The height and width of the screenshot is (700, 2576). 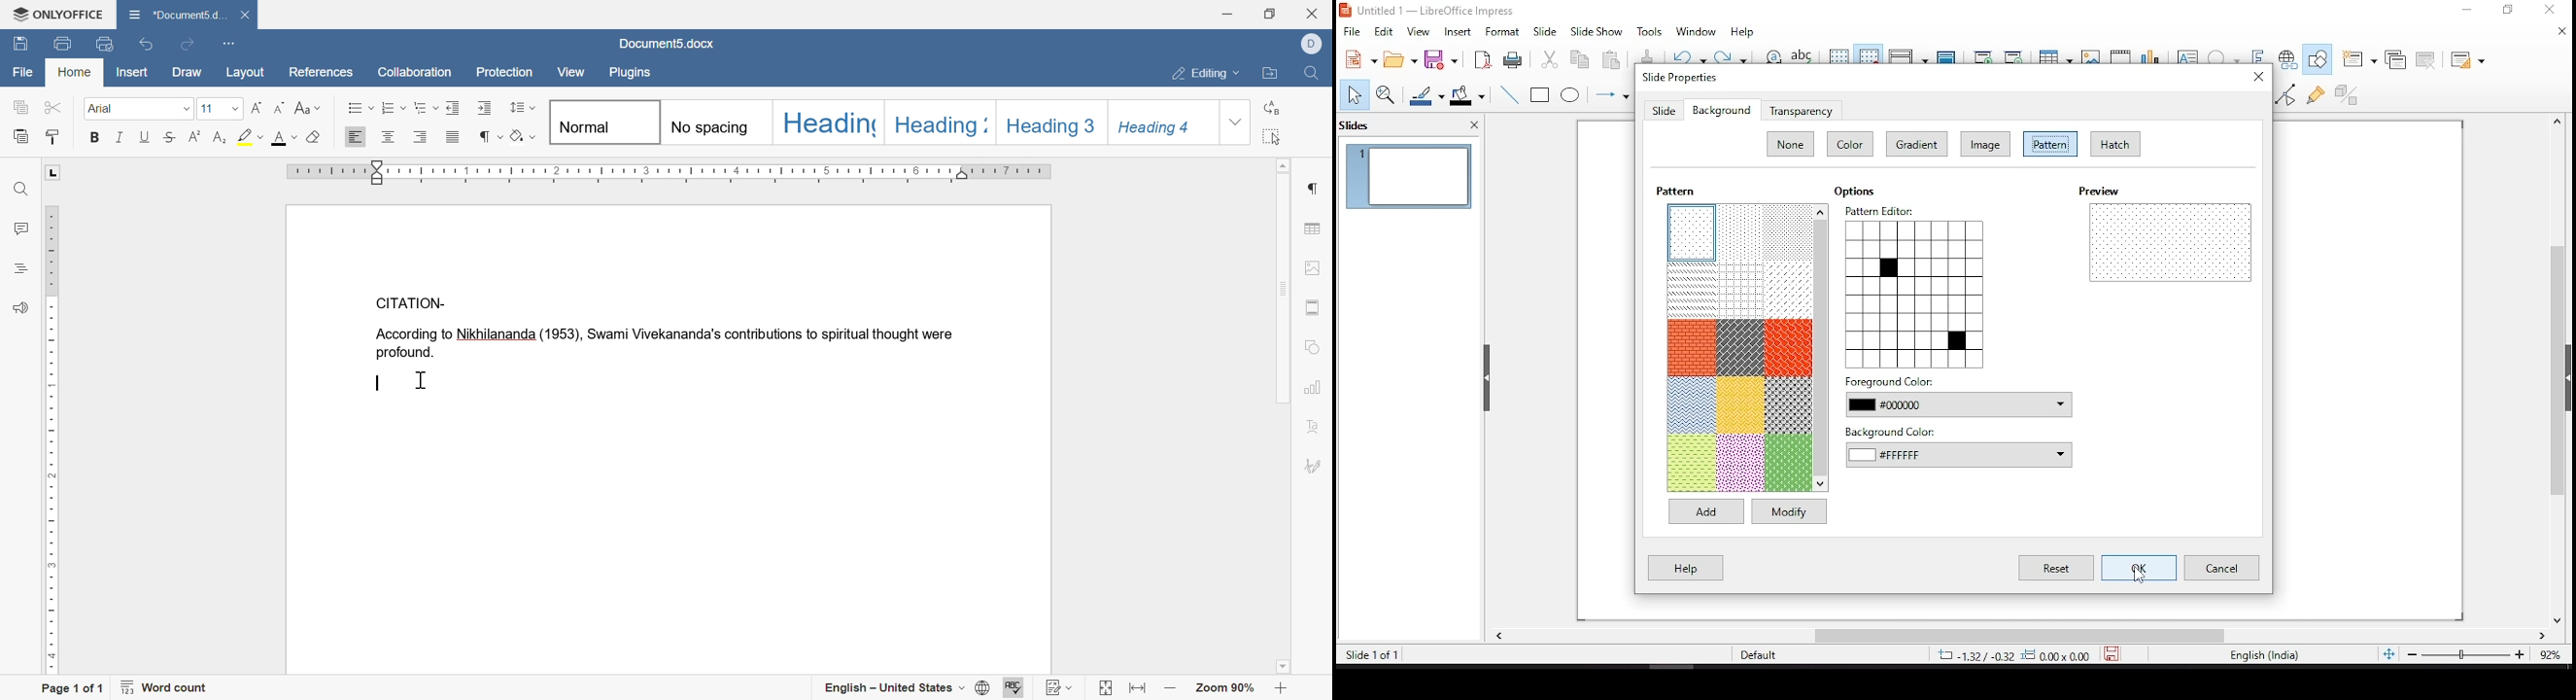 I want to click on pattern, so click(x=1693, y=288).